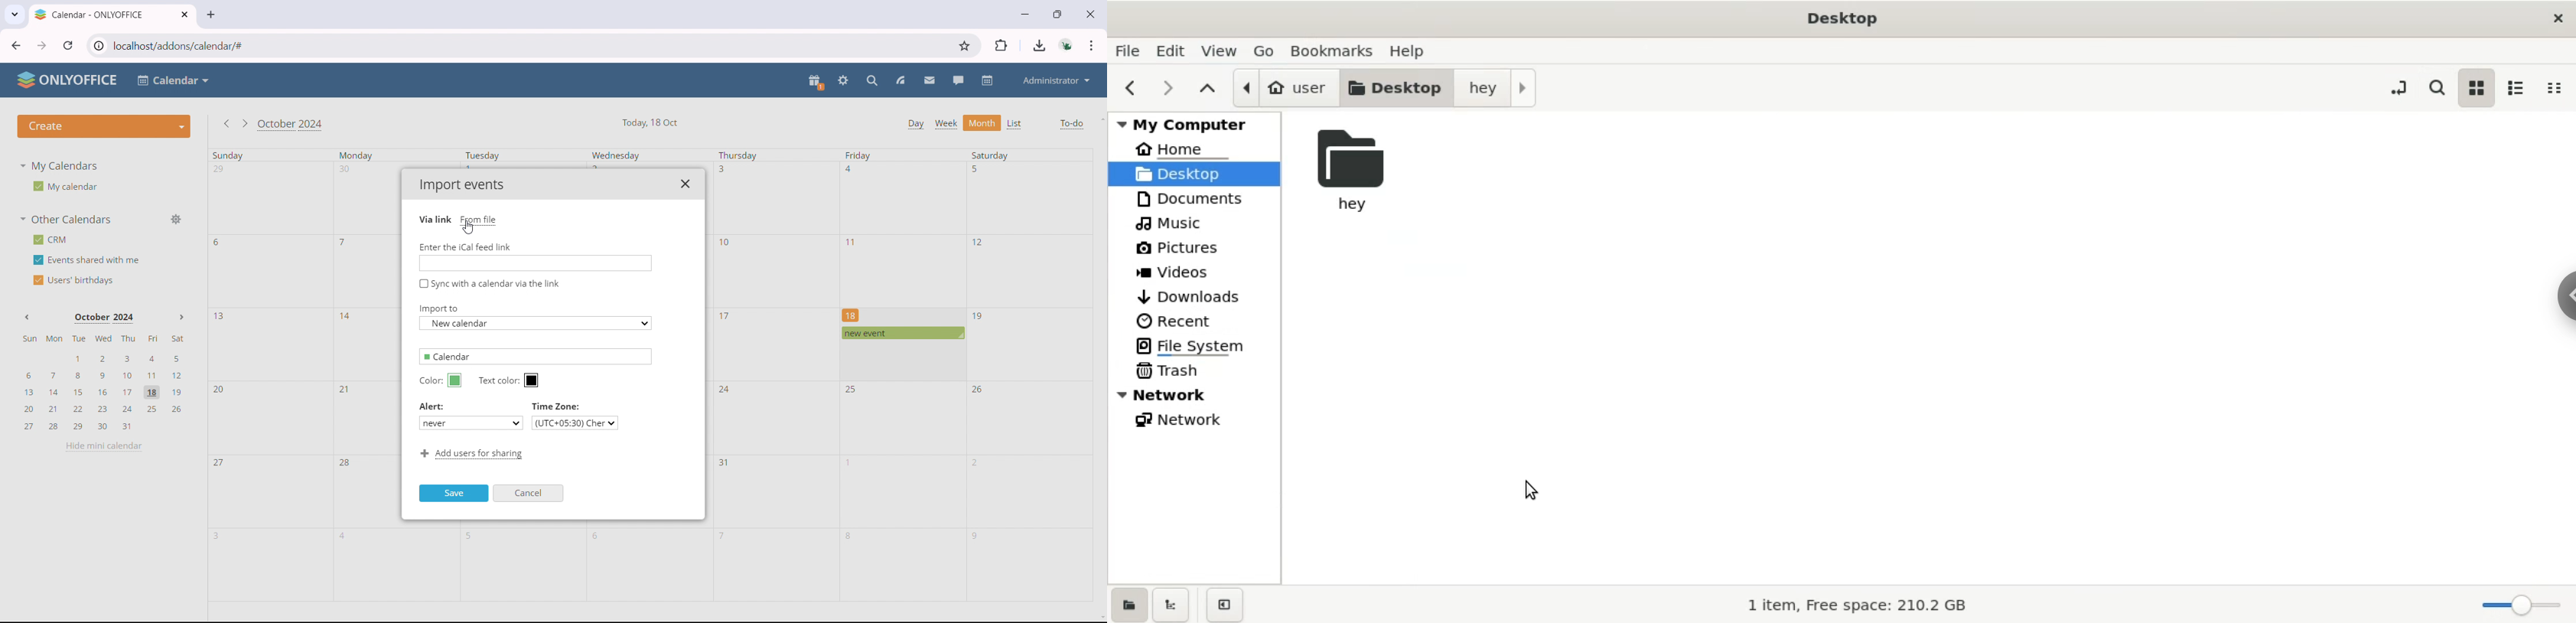  I want to click on month, so click(983, 123).